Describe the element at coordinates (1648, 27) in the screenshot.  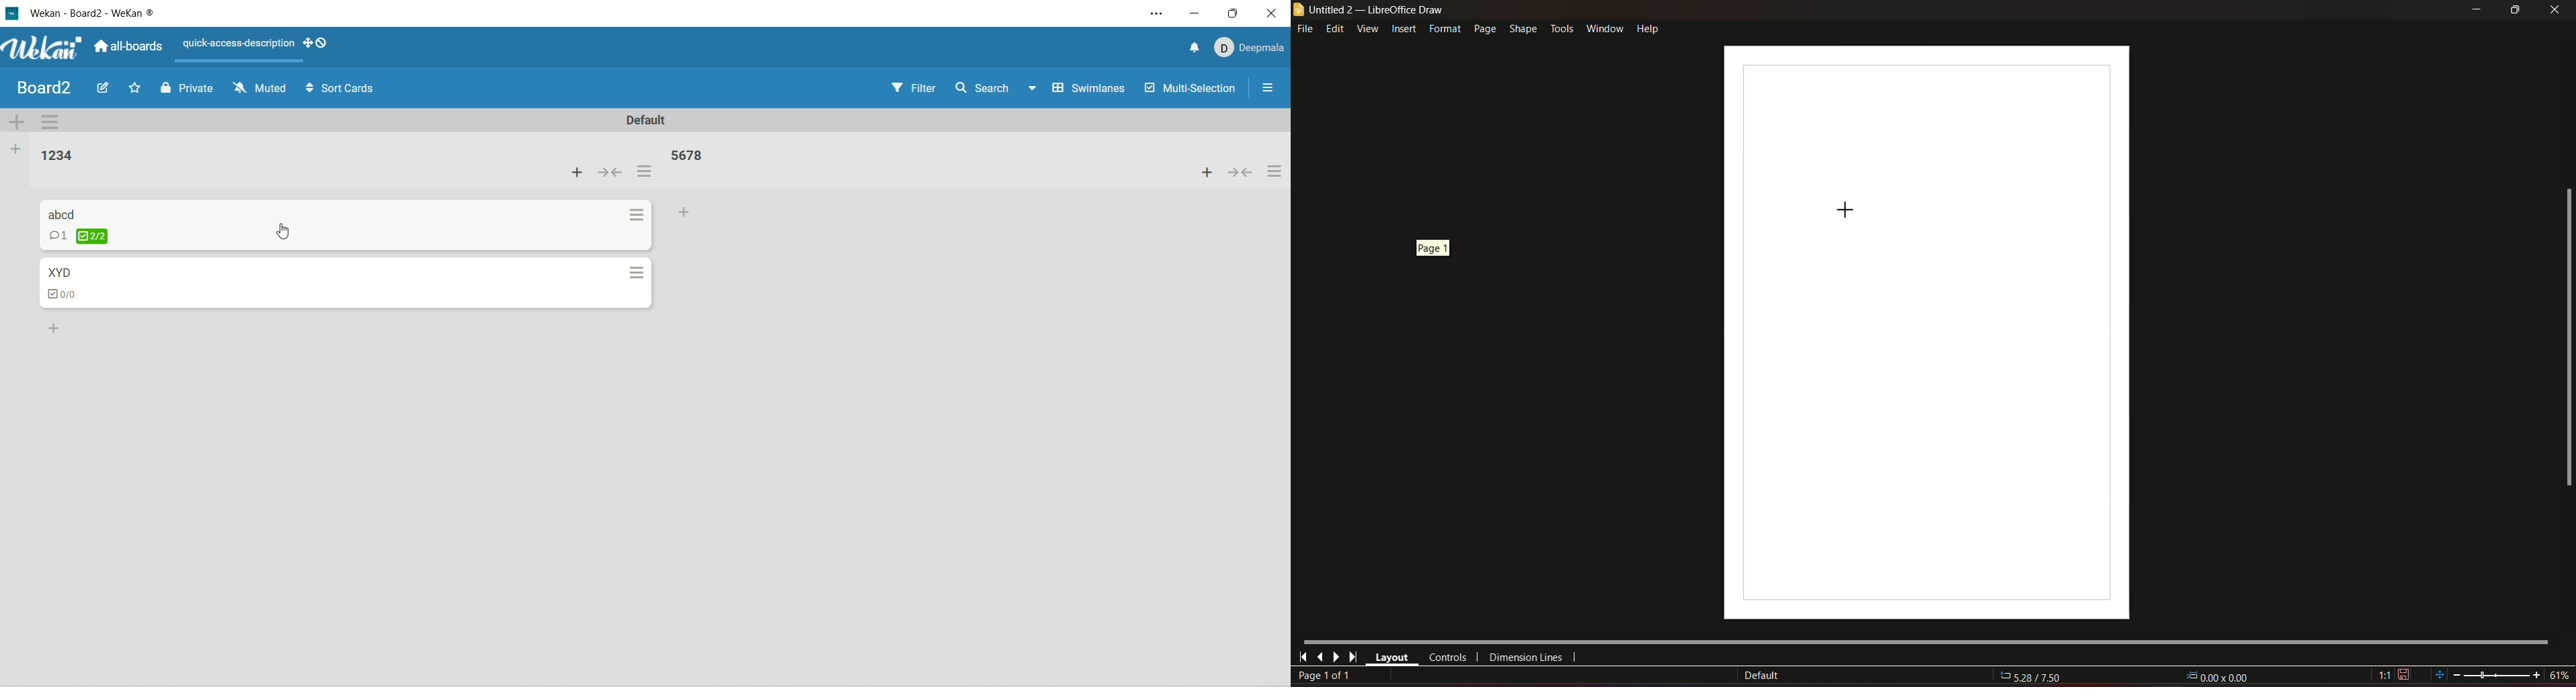
I see `help` at that location.